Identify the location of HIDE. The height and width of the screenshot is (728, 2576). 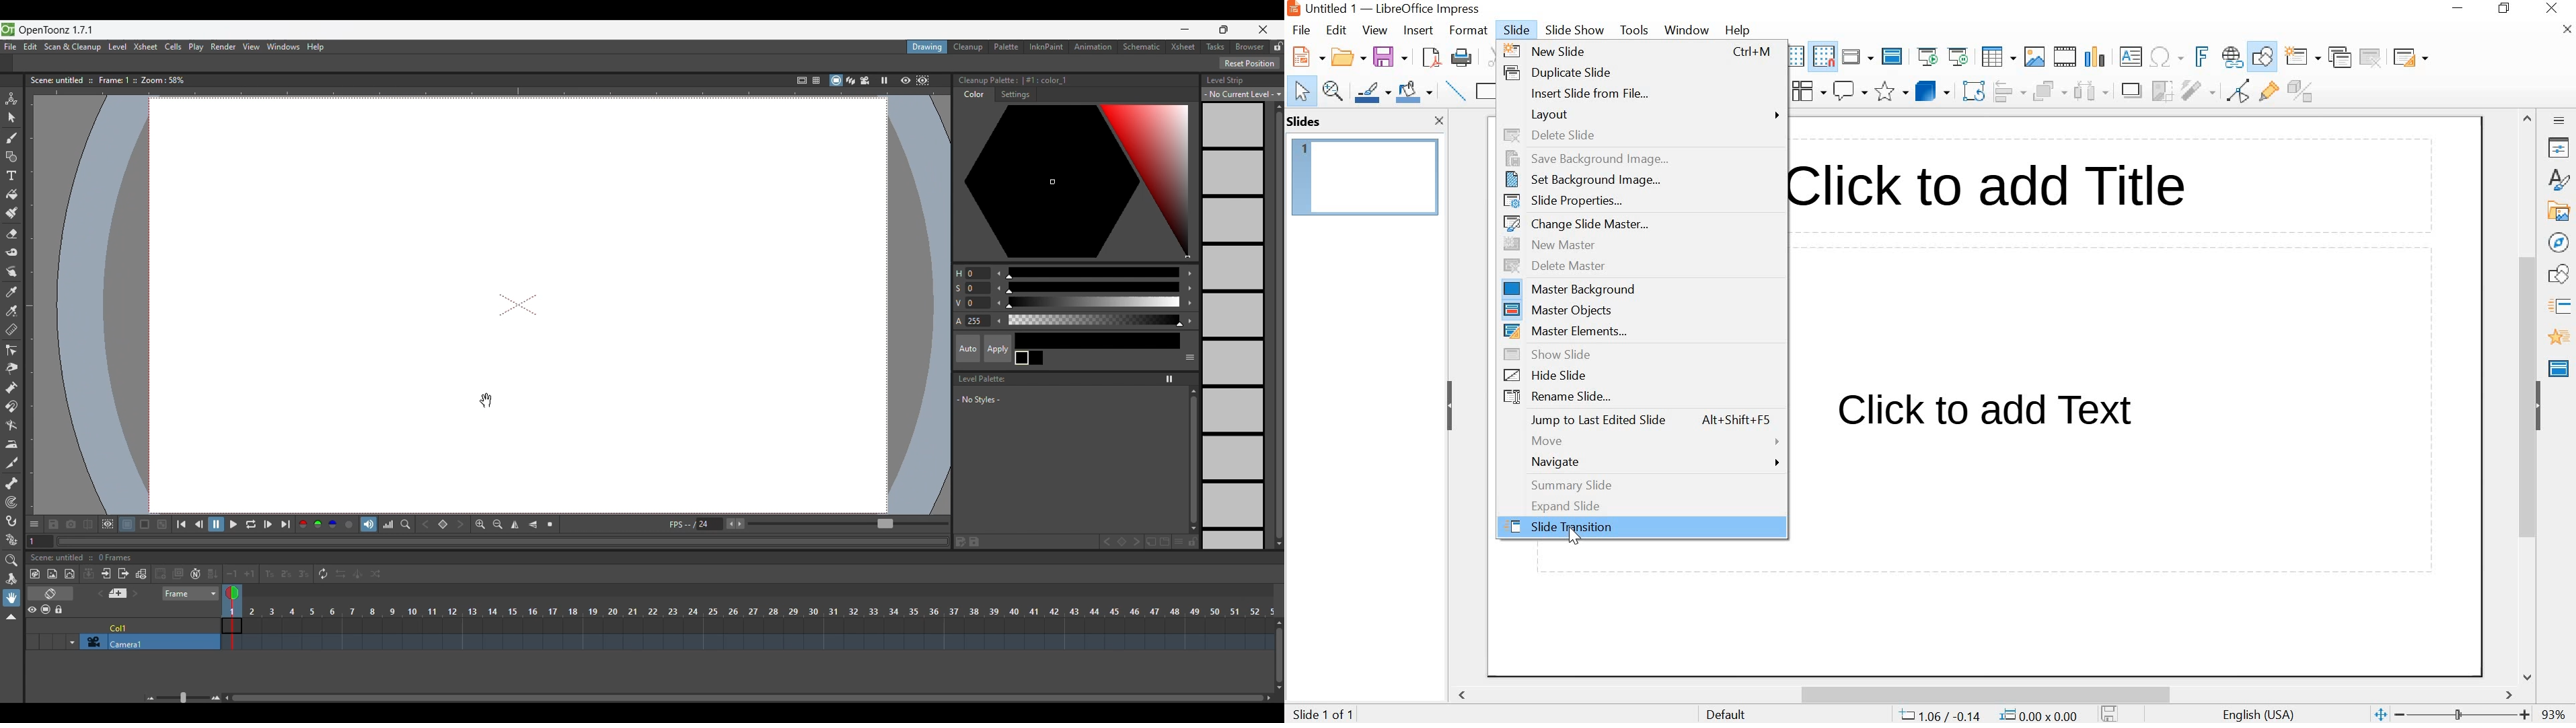
(2540, 404).